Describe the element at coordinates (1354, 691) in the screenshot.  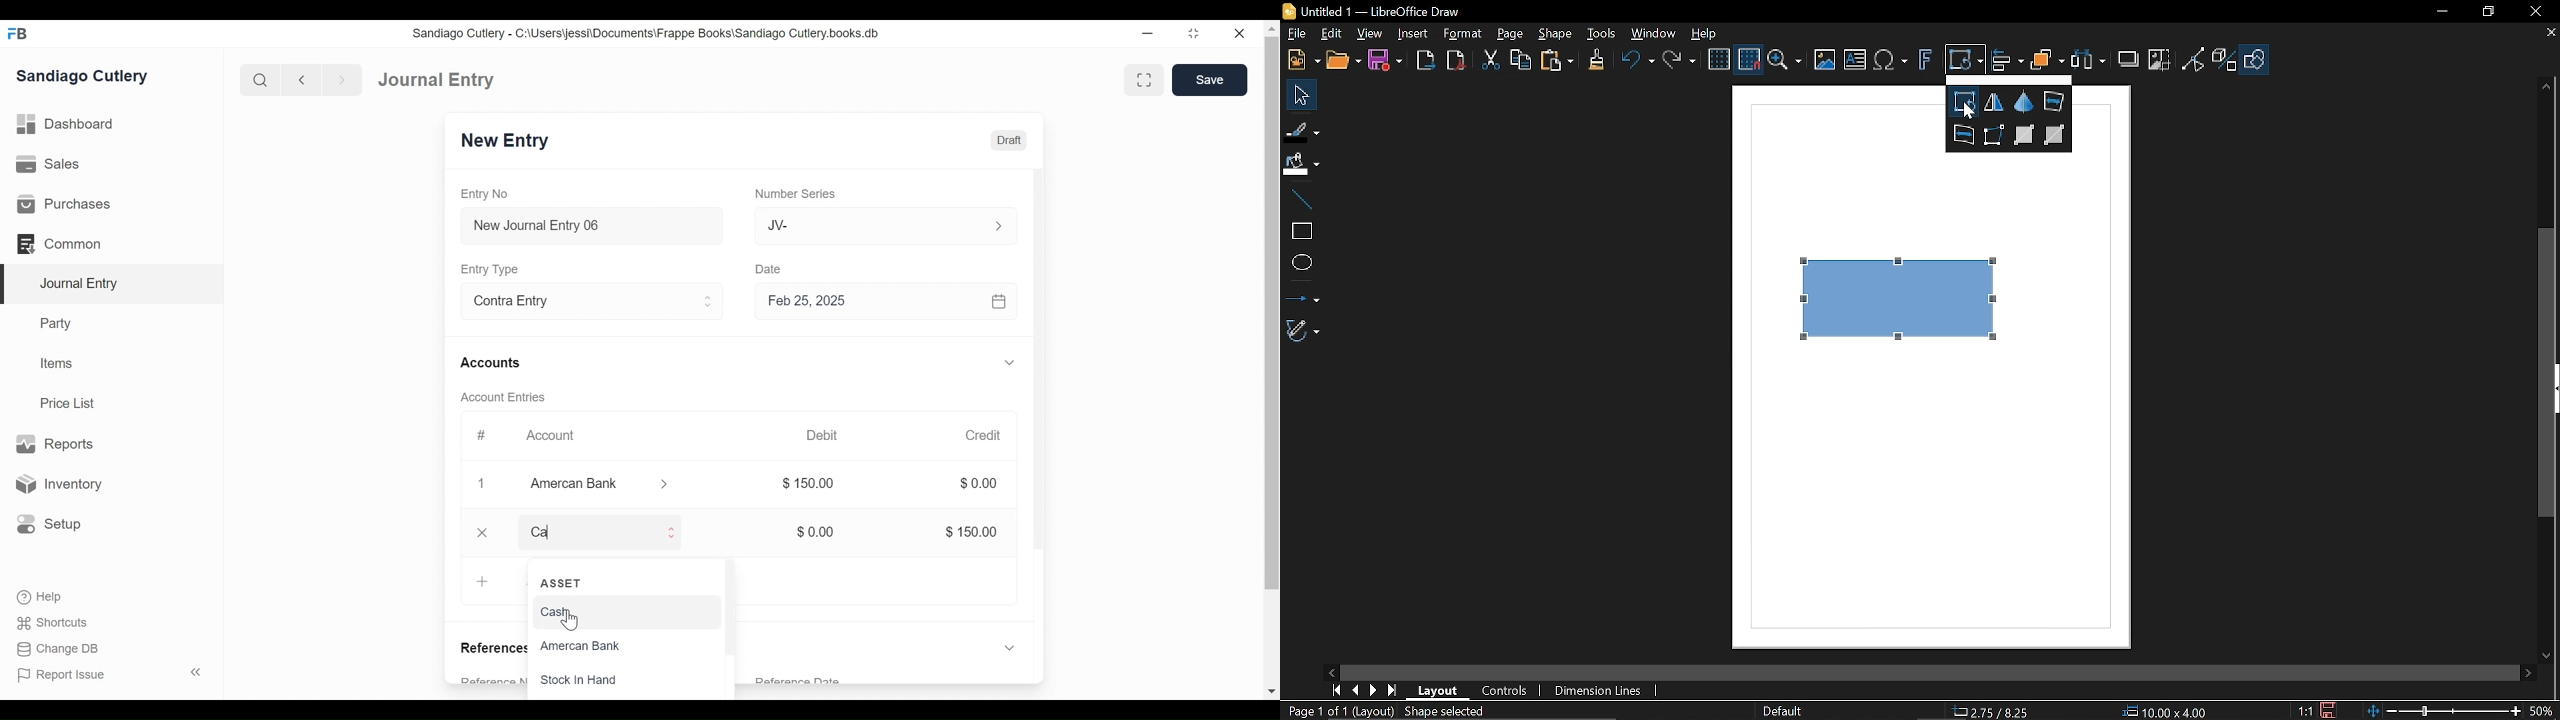
I see `Previous page` at that location.